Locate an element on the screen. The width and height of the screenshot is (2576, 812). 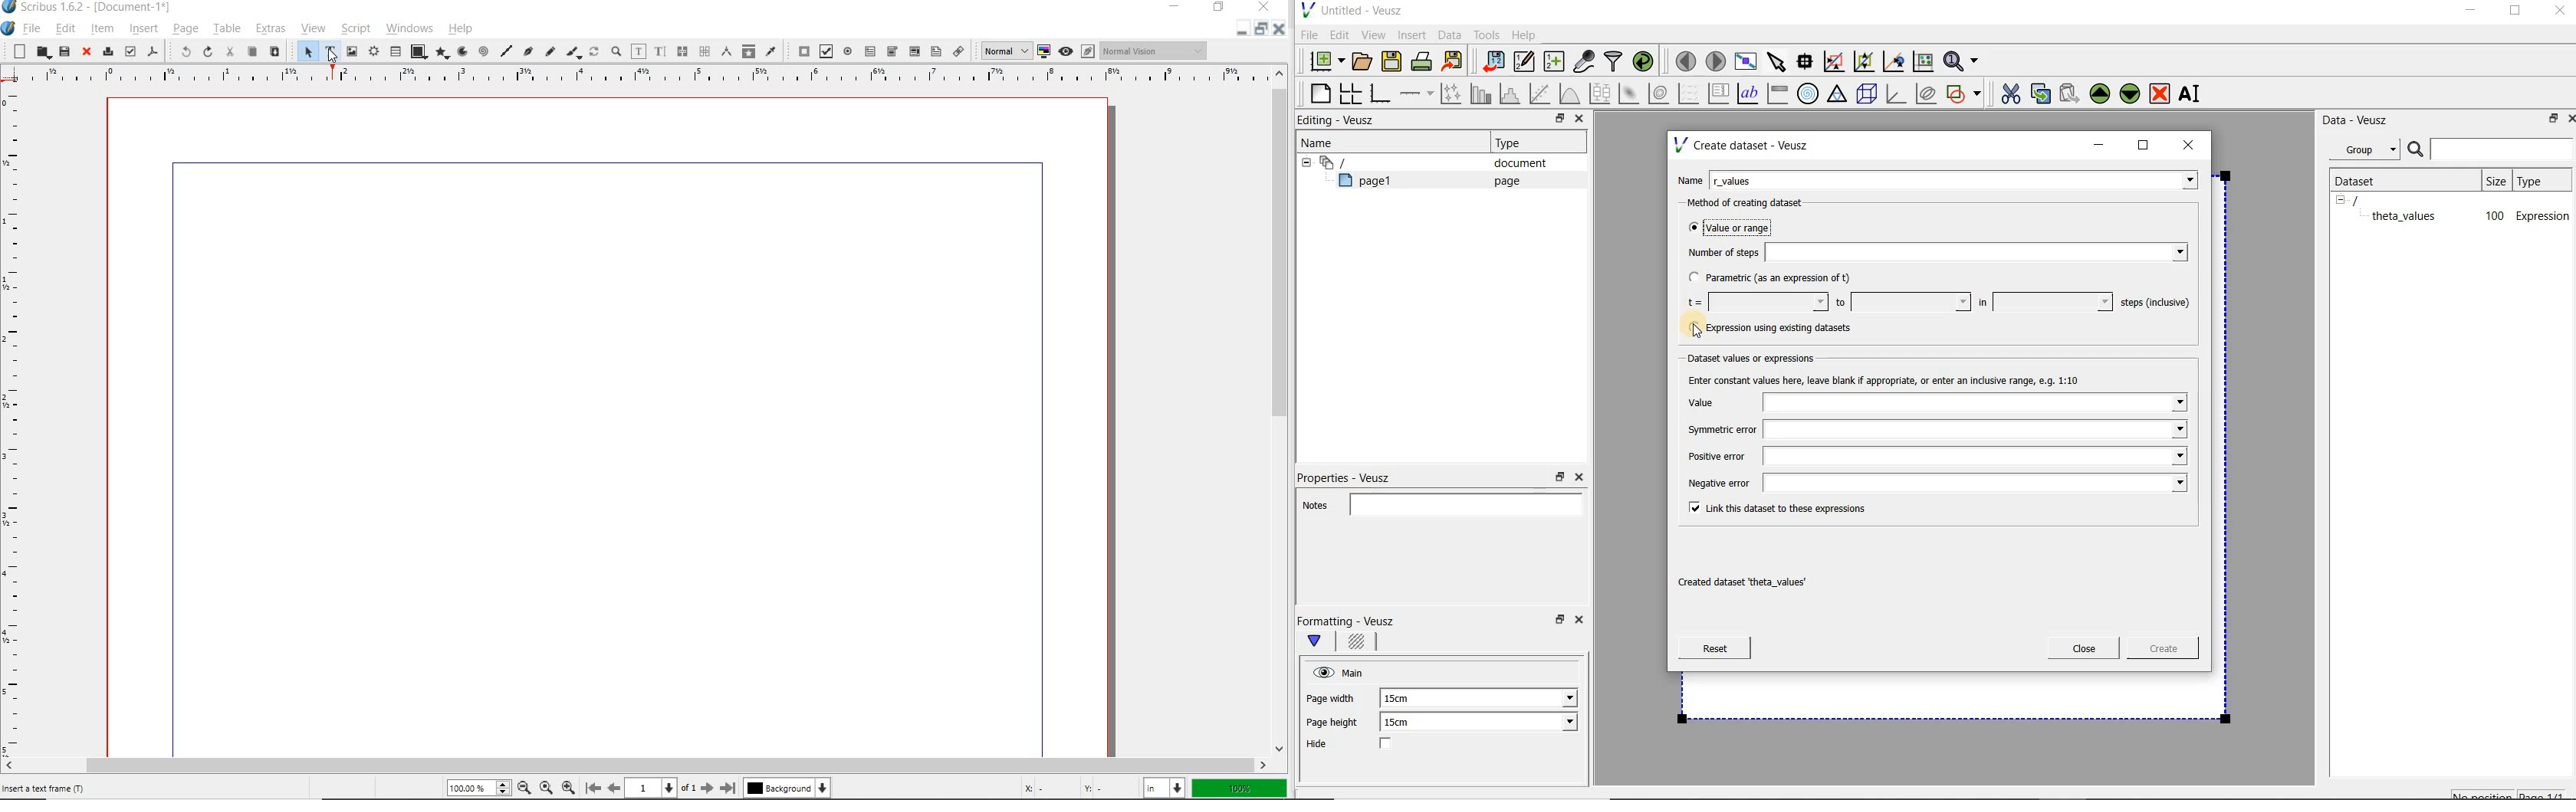
filter data is located at coordinates (1614, 63).